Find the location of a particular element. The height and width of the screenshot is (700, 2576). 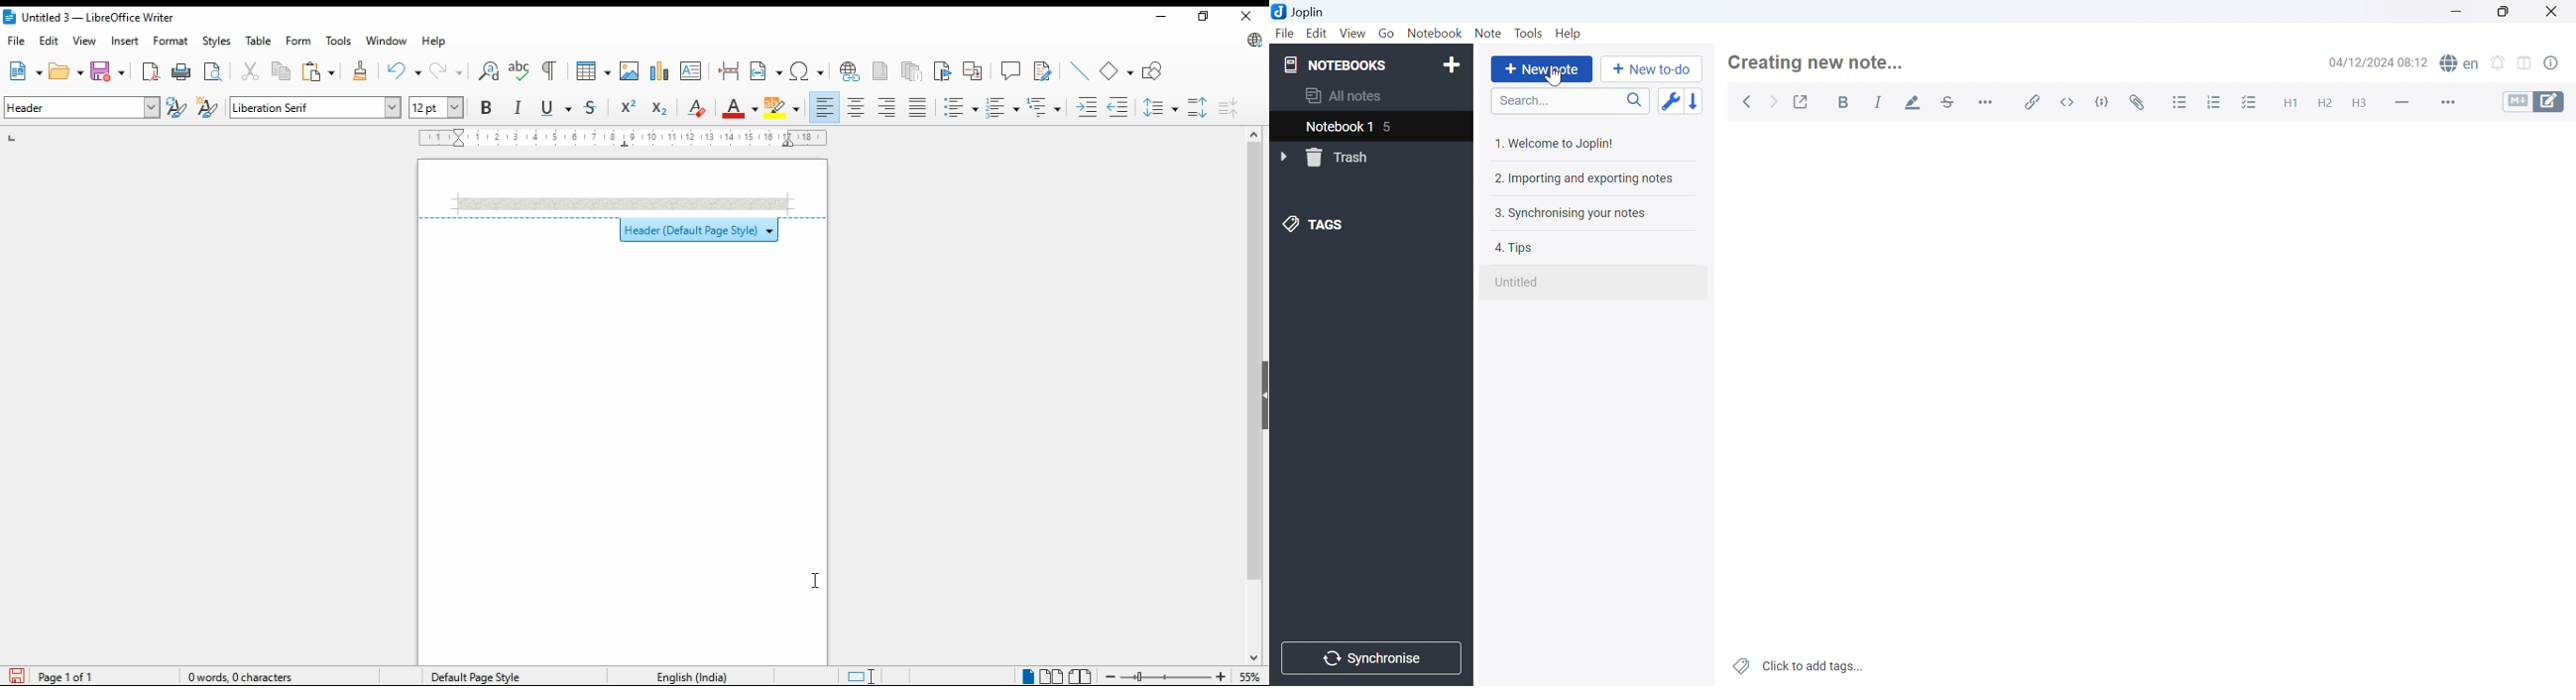

Reverse sort order is located at coordinates (1697, 99).